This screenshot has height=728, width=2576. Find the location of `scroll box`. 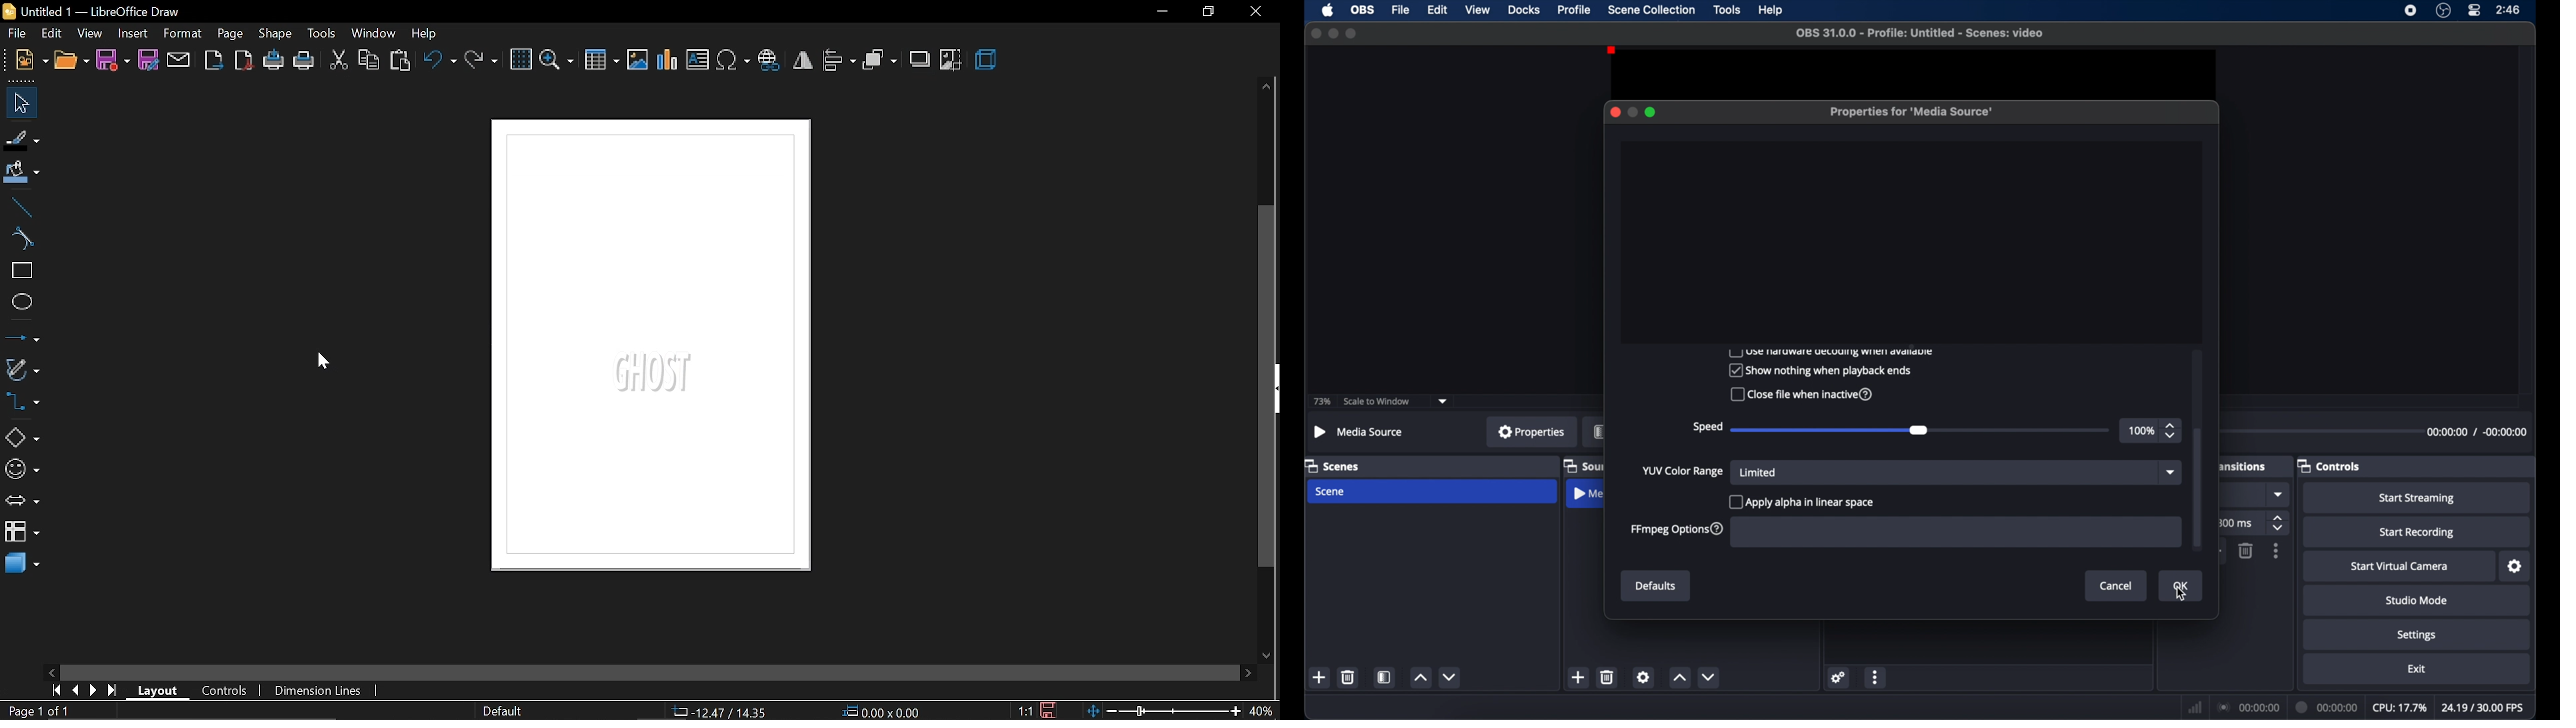

scroll box is located at coordinates (2197, 487).